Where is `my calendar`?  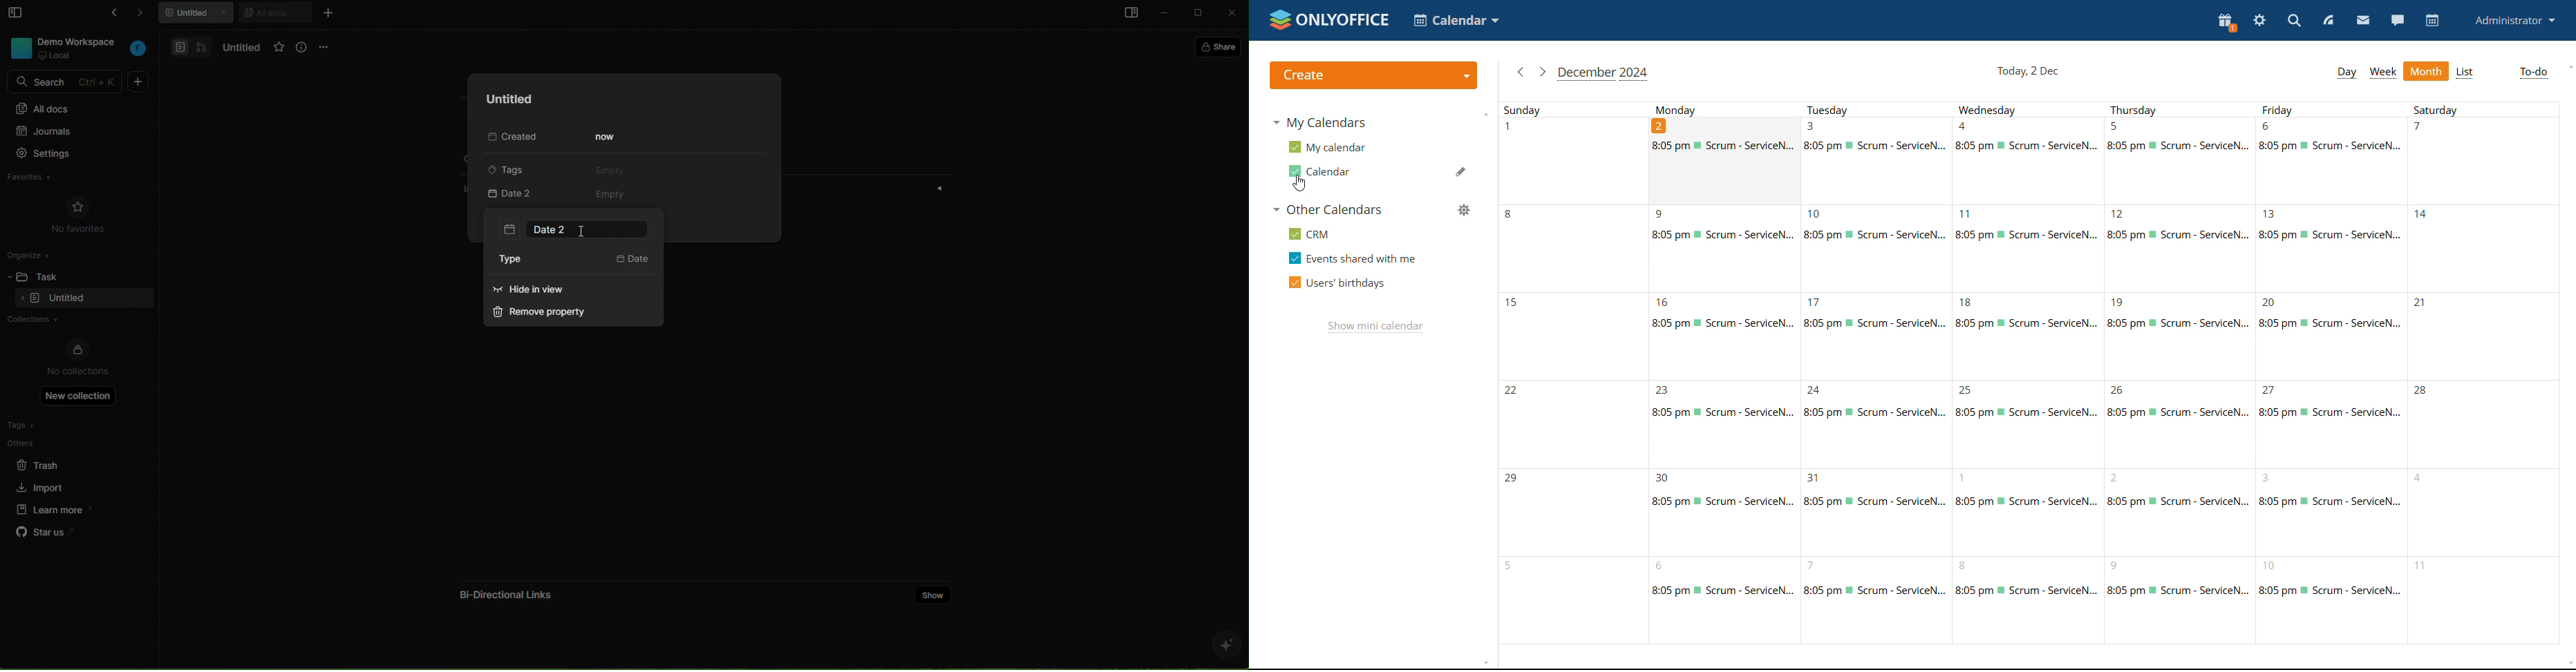
my calendar is located at coordinates (1328, 146).